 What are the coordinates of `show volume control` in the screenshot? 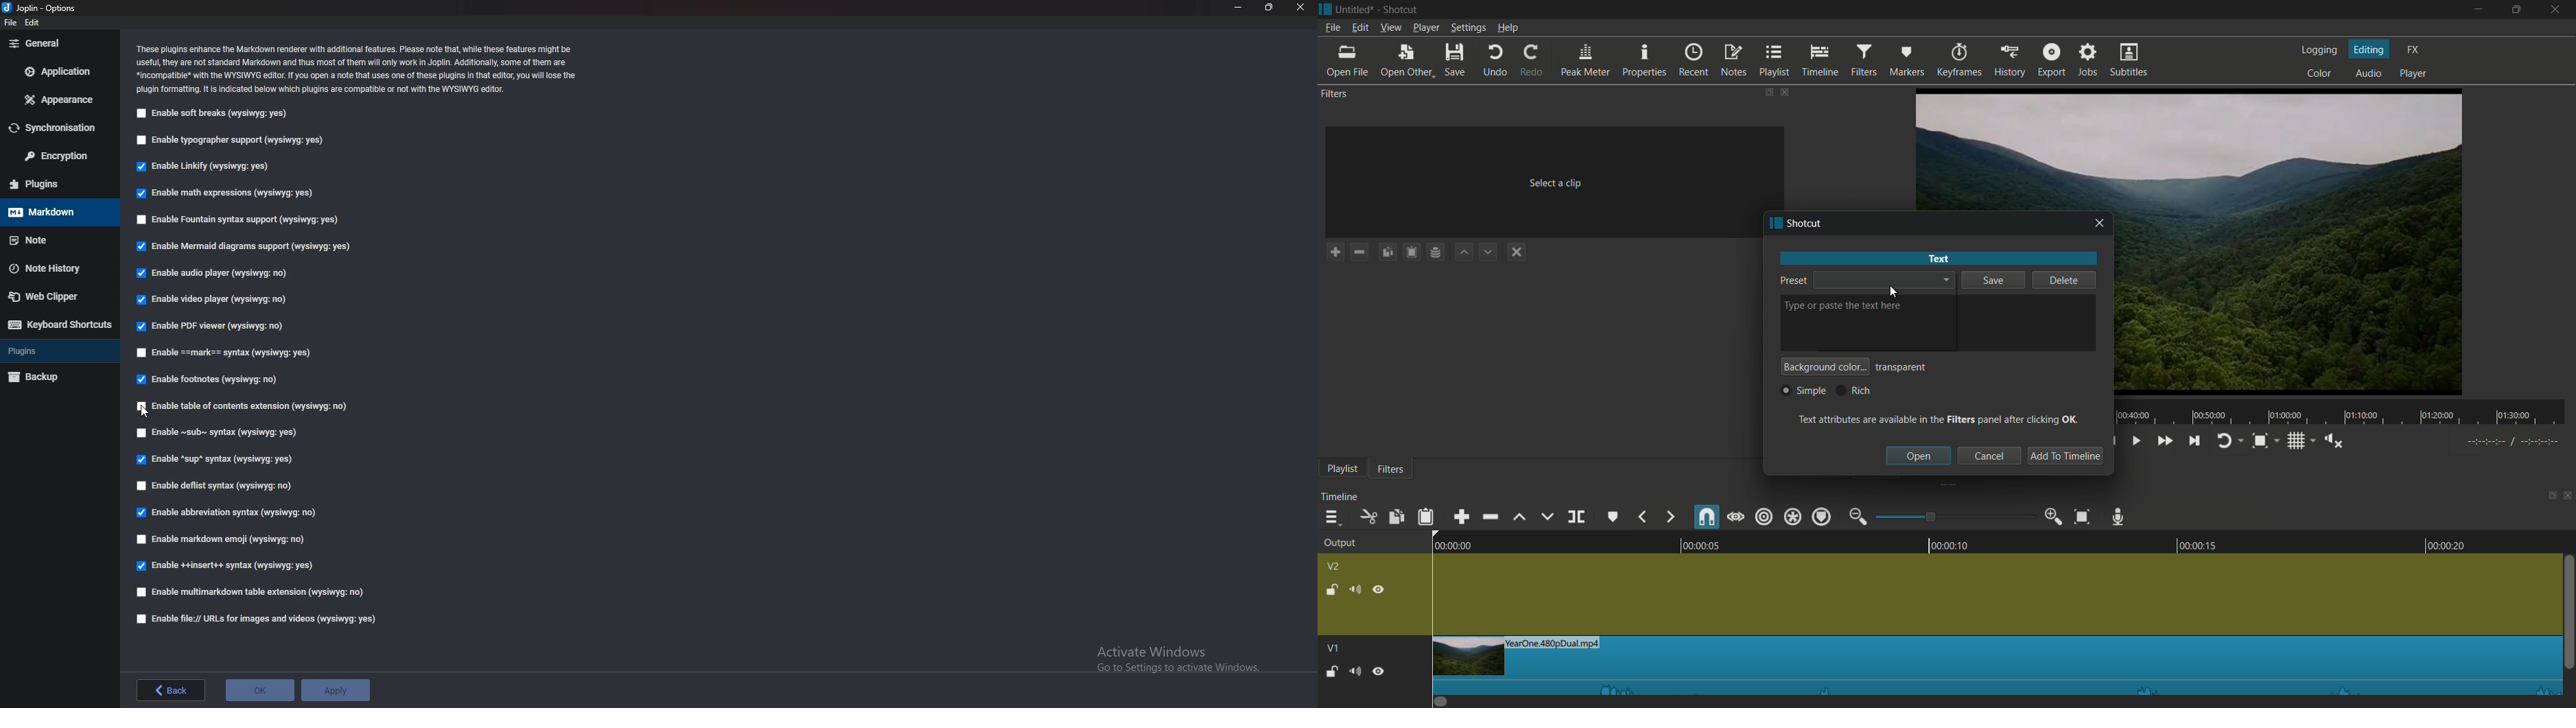 It's located at (2333, 439).